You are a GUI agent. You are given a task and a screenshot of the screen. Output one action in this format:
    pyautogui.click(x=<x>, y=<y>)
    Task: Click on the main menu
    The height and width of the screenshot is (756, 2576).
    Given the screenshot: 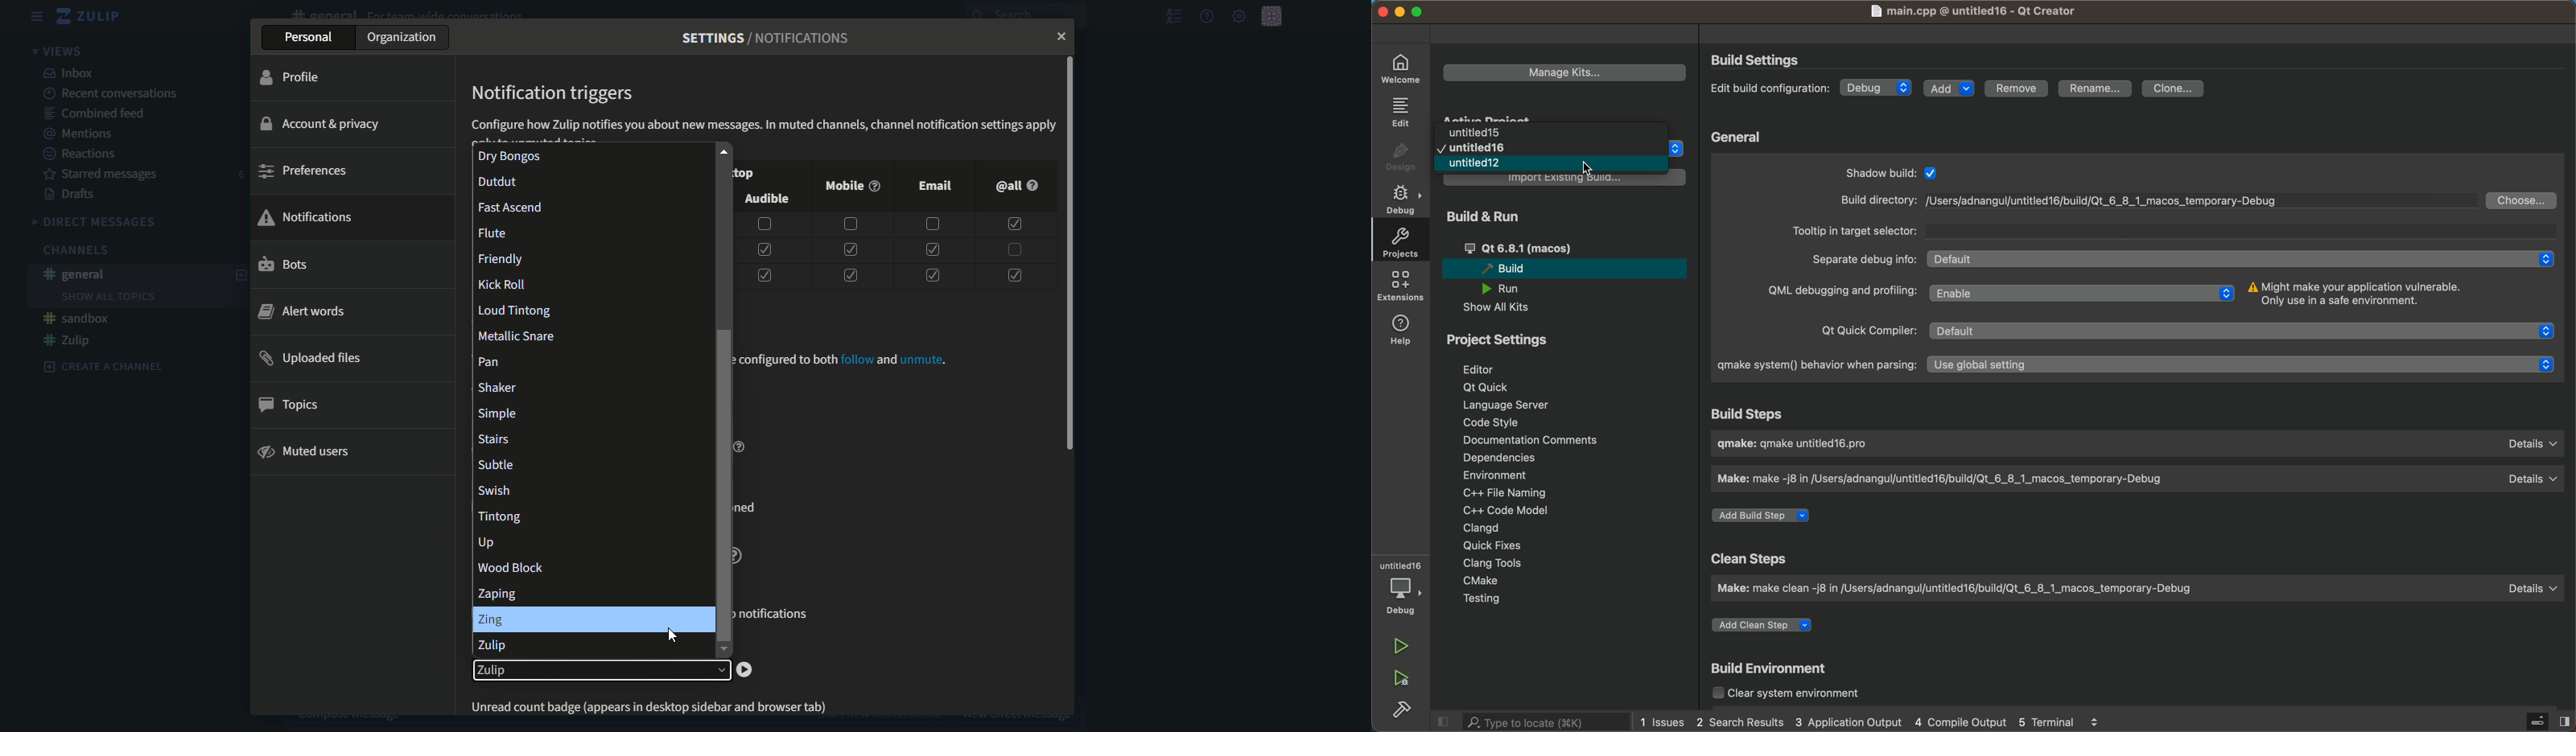 What is the action you would take?
    pyautogui.click(x=1238, y=15)
    